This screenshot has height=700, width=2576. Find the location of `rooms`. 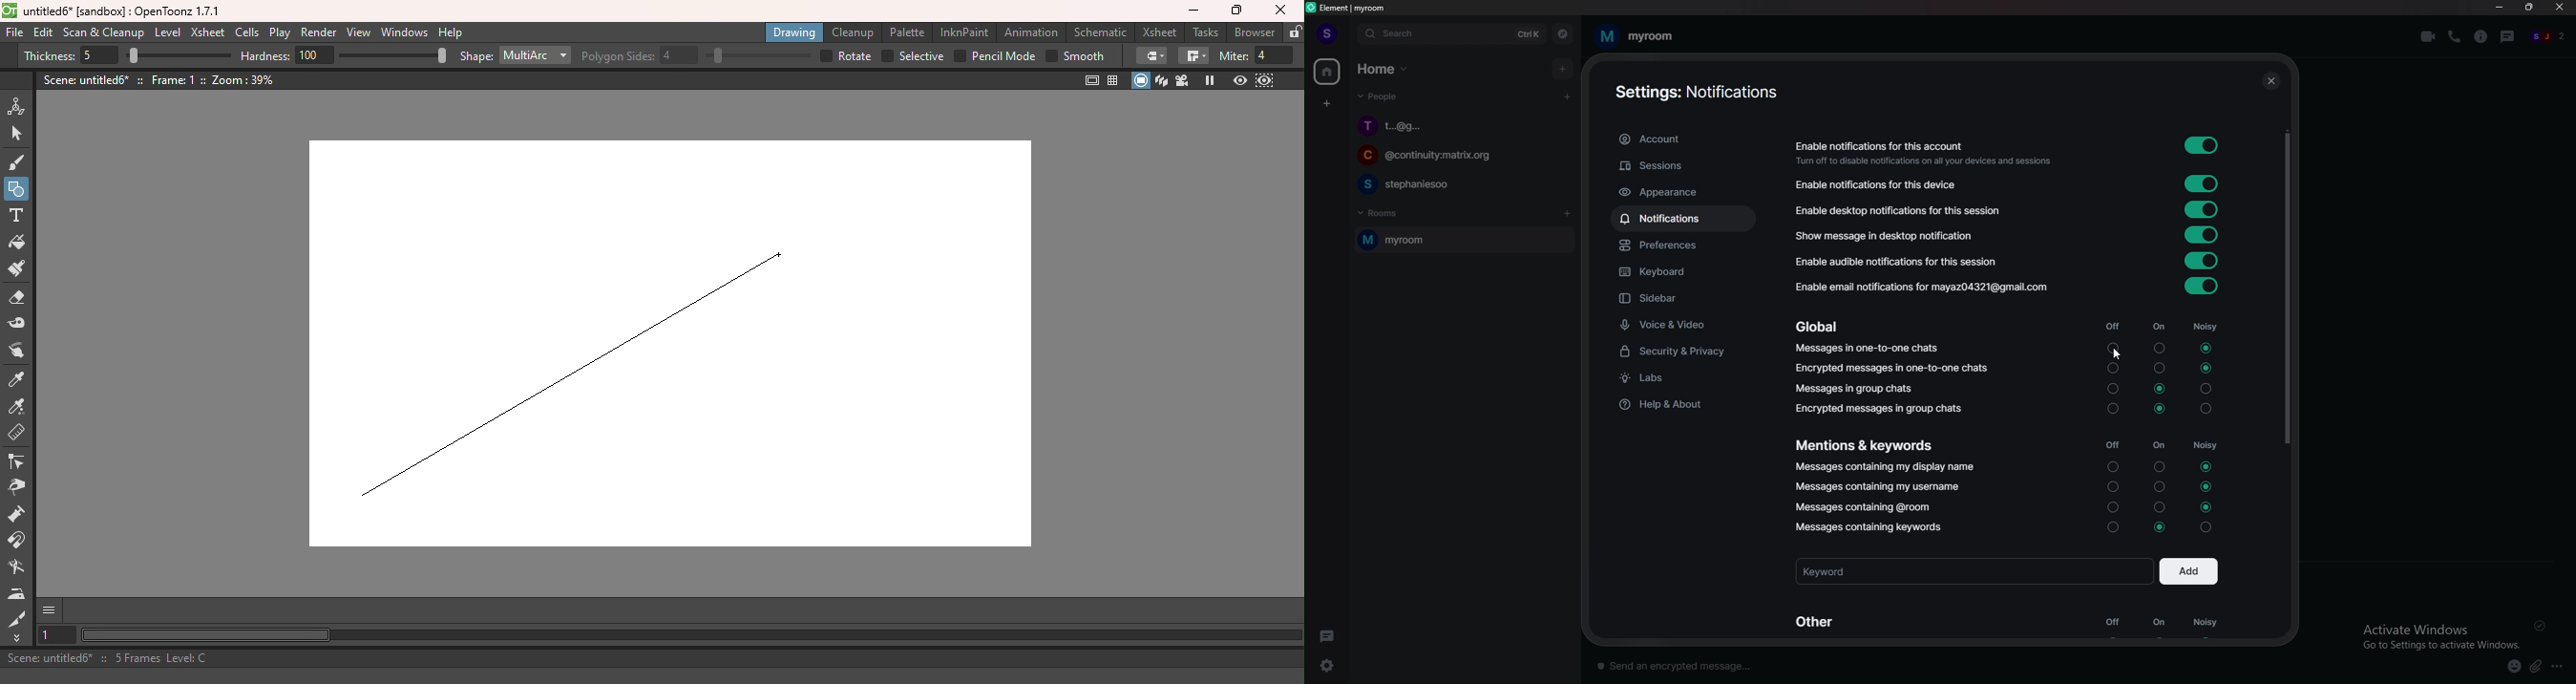

rooms is located at coordinates (1392, 214).